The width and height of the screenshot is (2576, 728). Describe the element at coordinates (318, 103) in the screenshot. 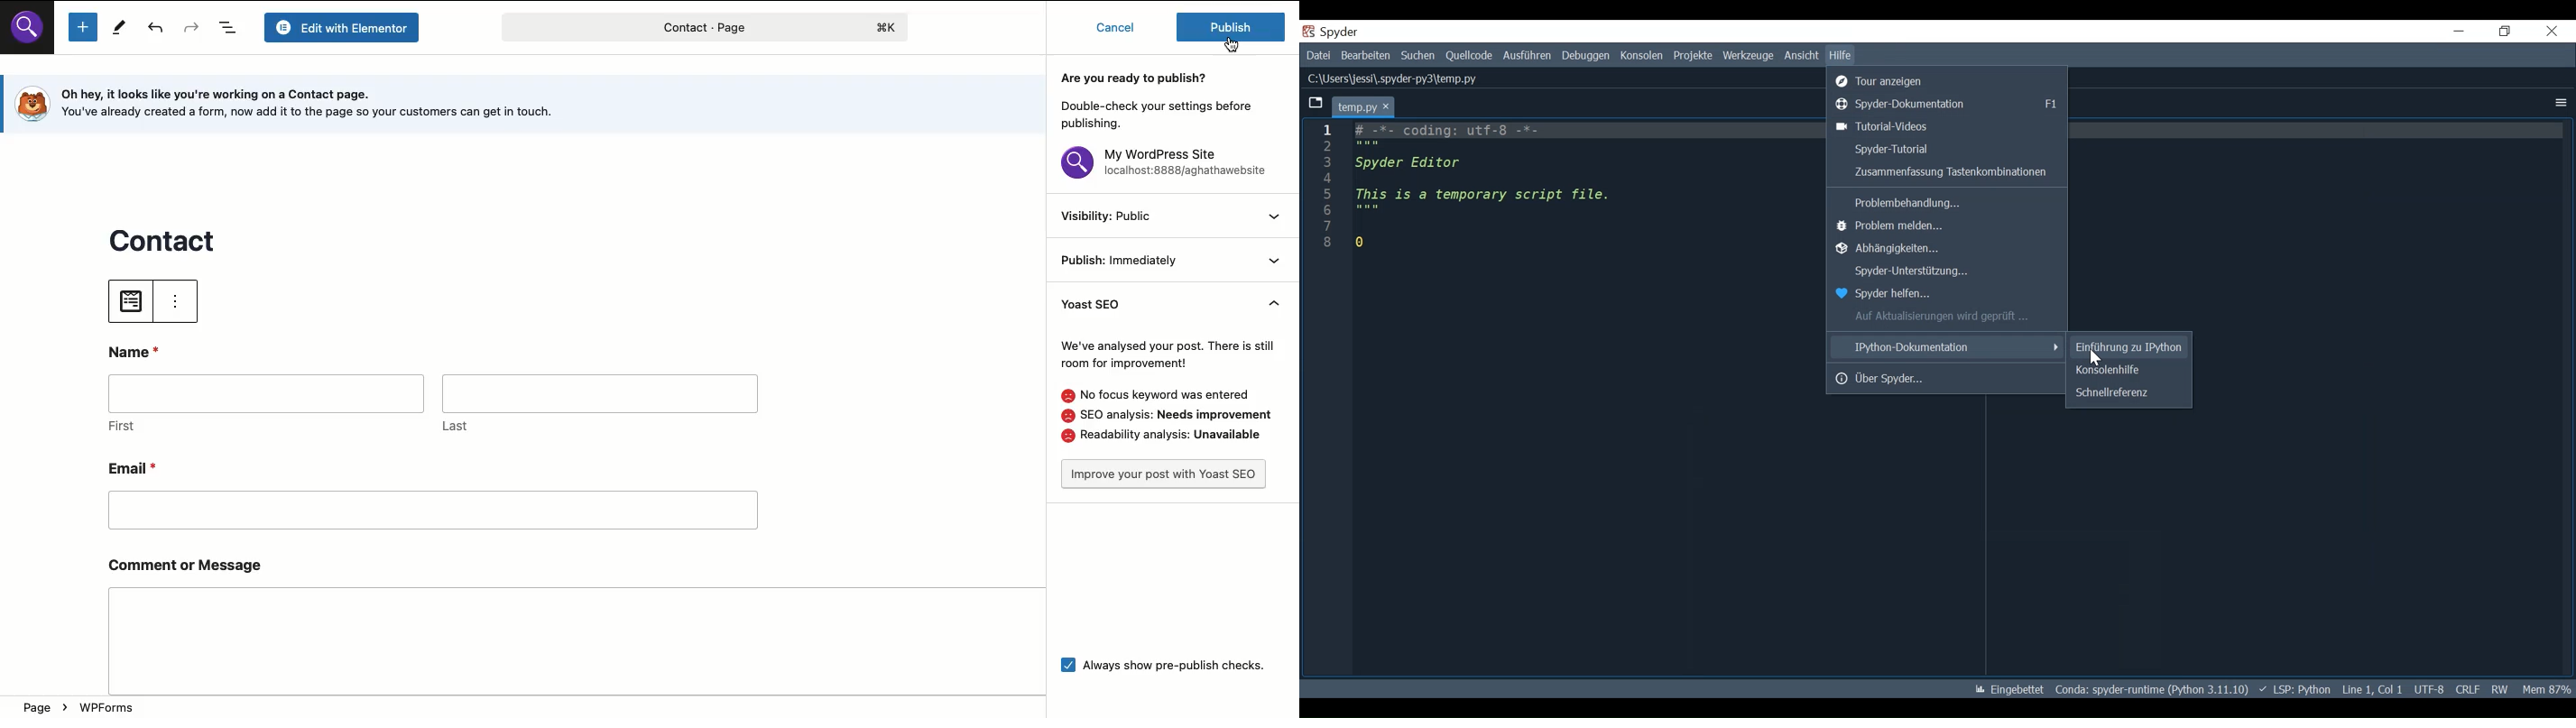

I see `Oh hey, it looks like you're working on a Contact page.
[o} You've already created a form, now add it to the page so your customers can get in touch.` at that location.